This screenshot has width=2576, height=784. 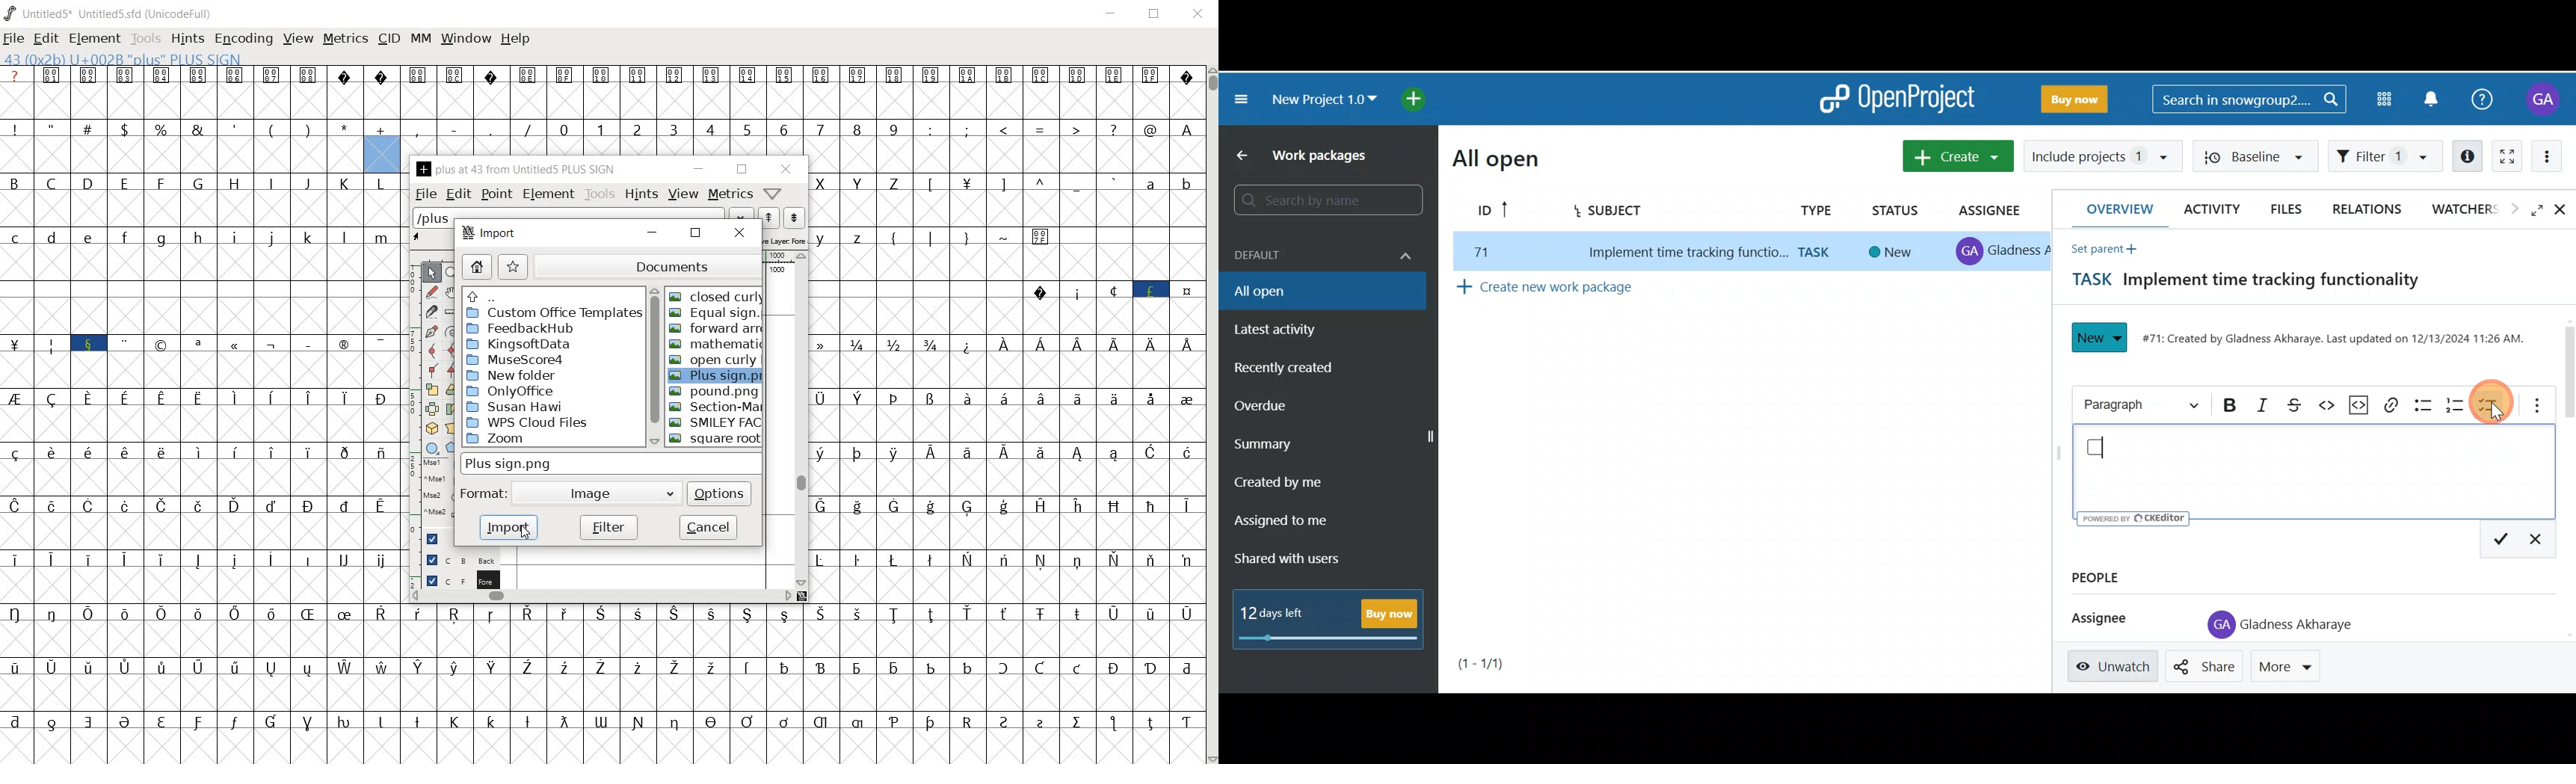 I want to click on alphabets, so click(x=861, y=201).